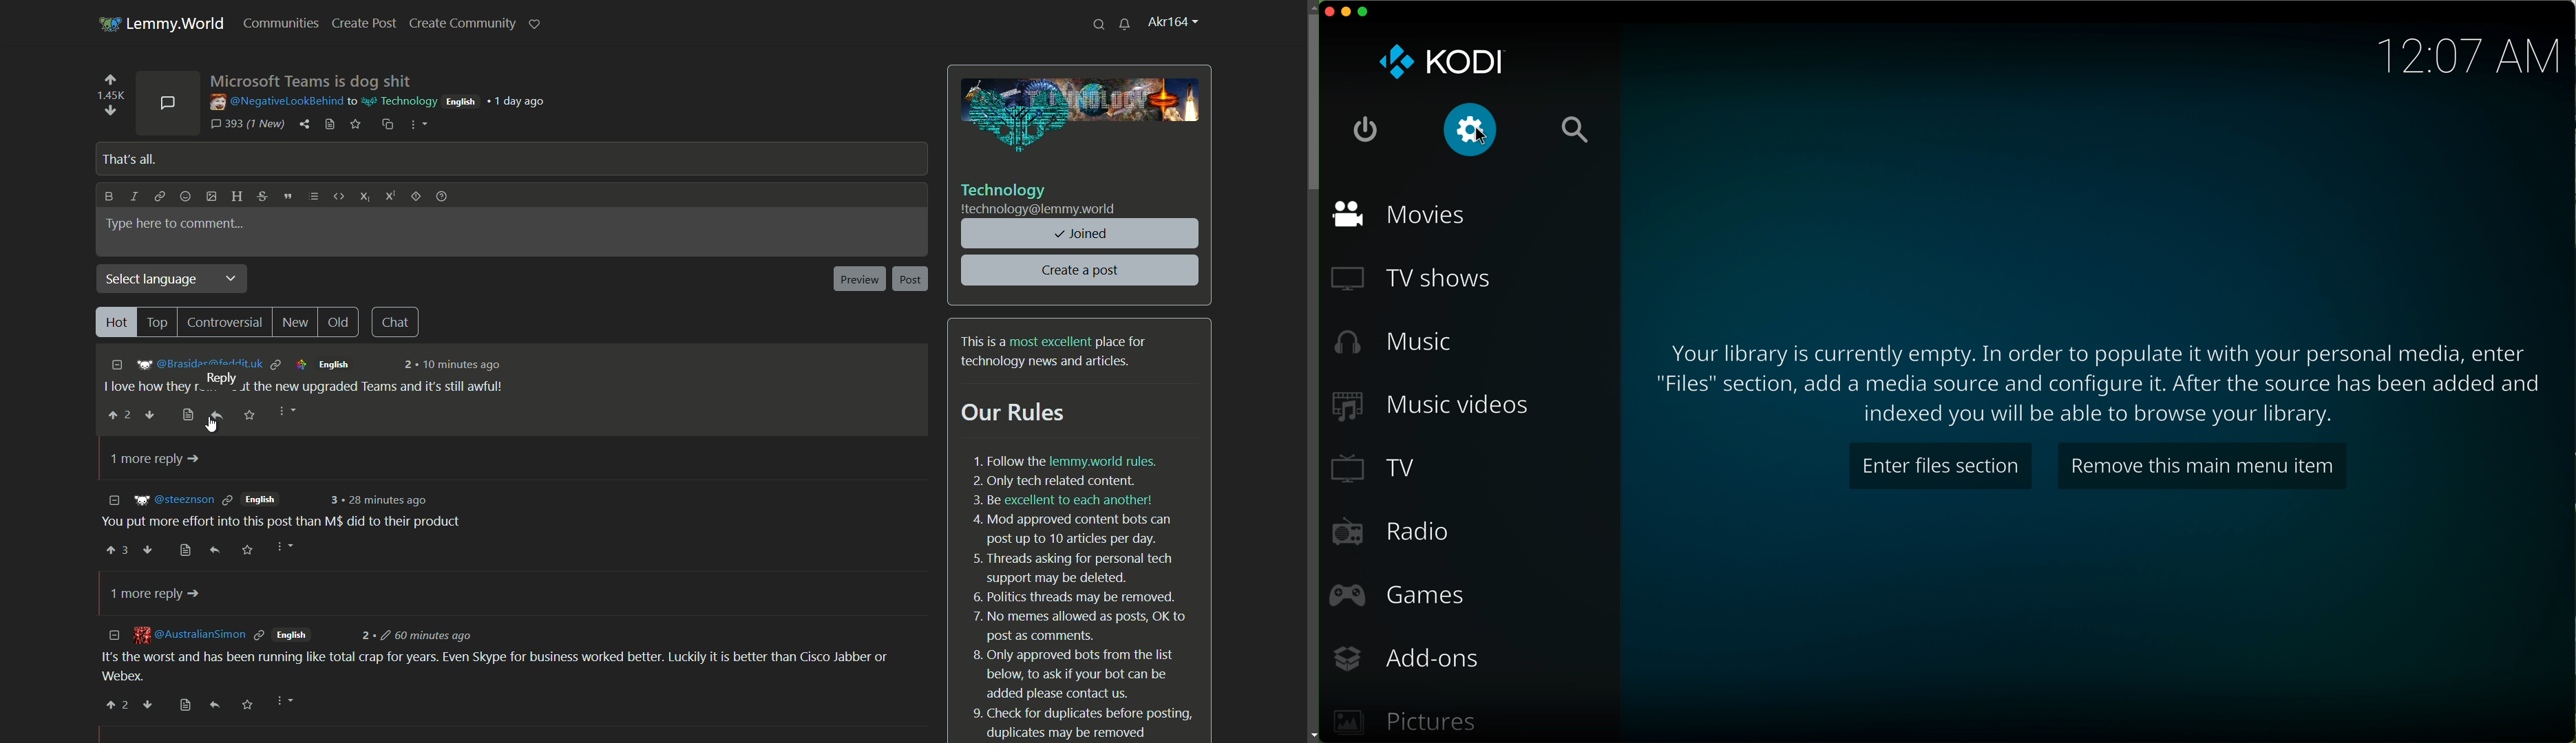  Describe the element at coordinates (186, 706) in the screenshot. I see `view source` at that location.